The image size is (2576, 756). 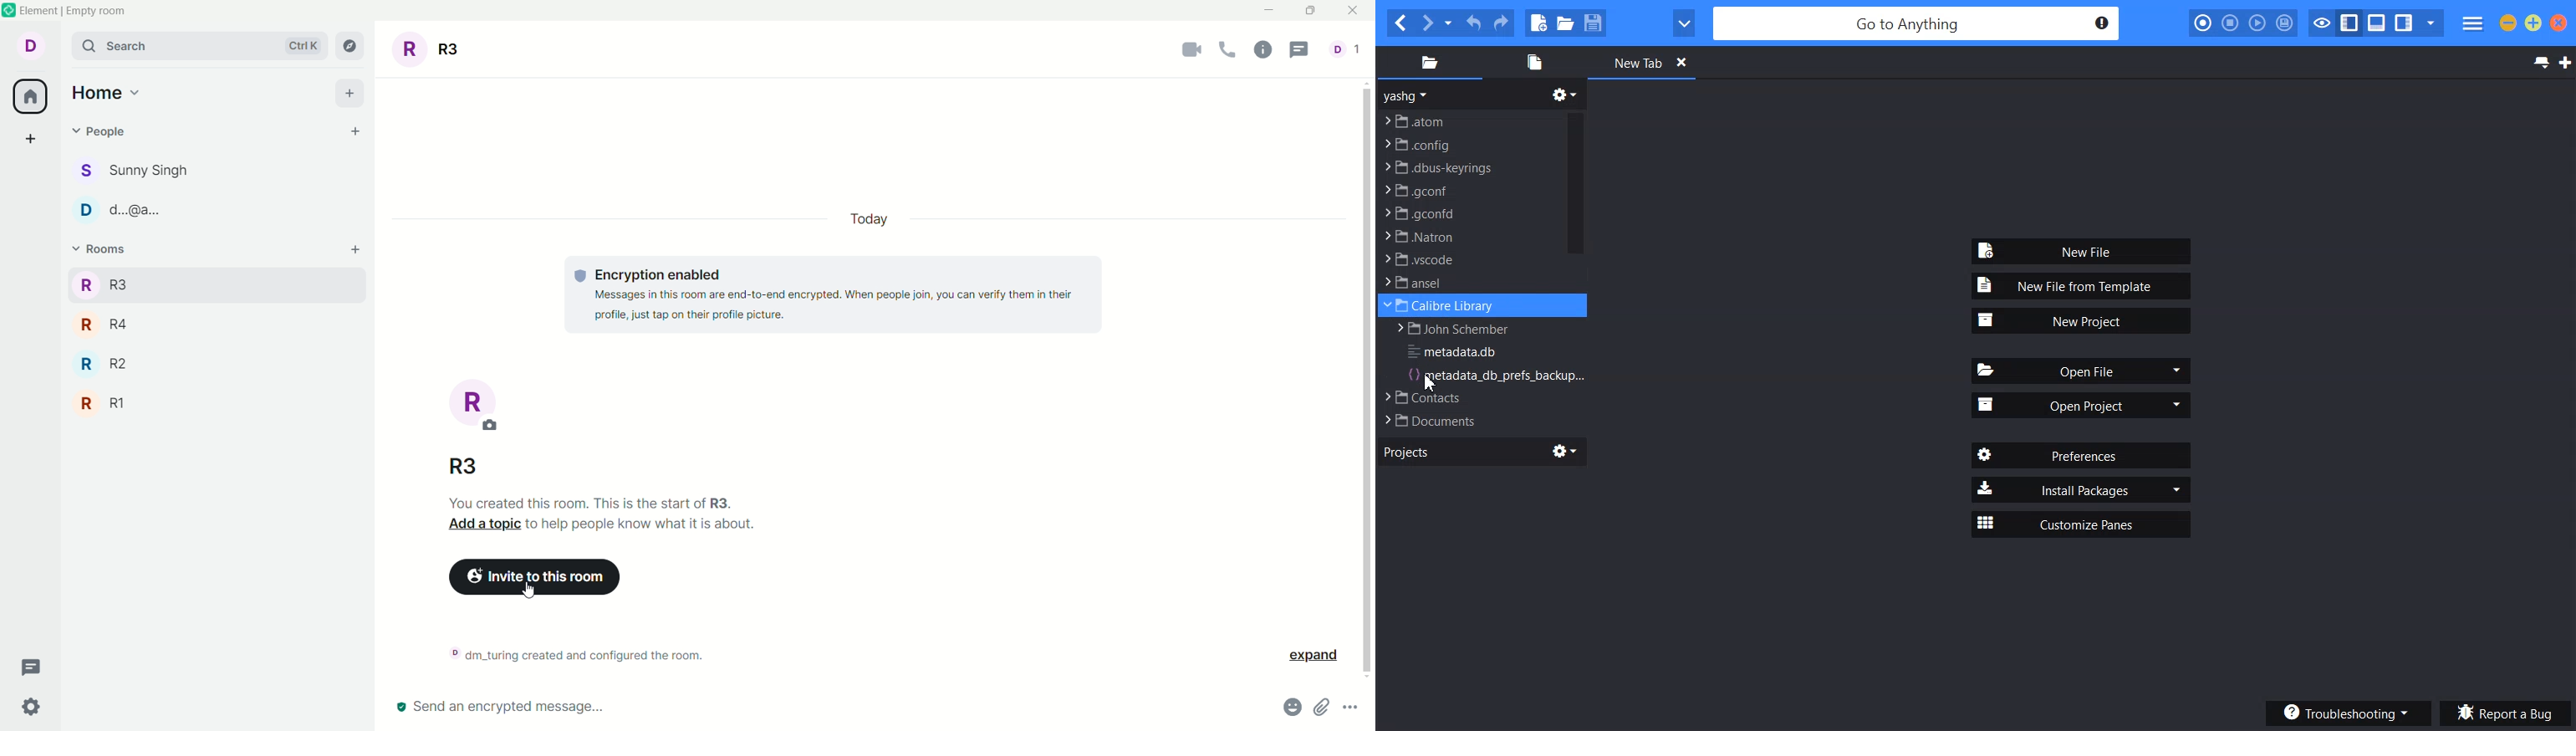 I want to click on Menu, so click(x=2473, y=24).